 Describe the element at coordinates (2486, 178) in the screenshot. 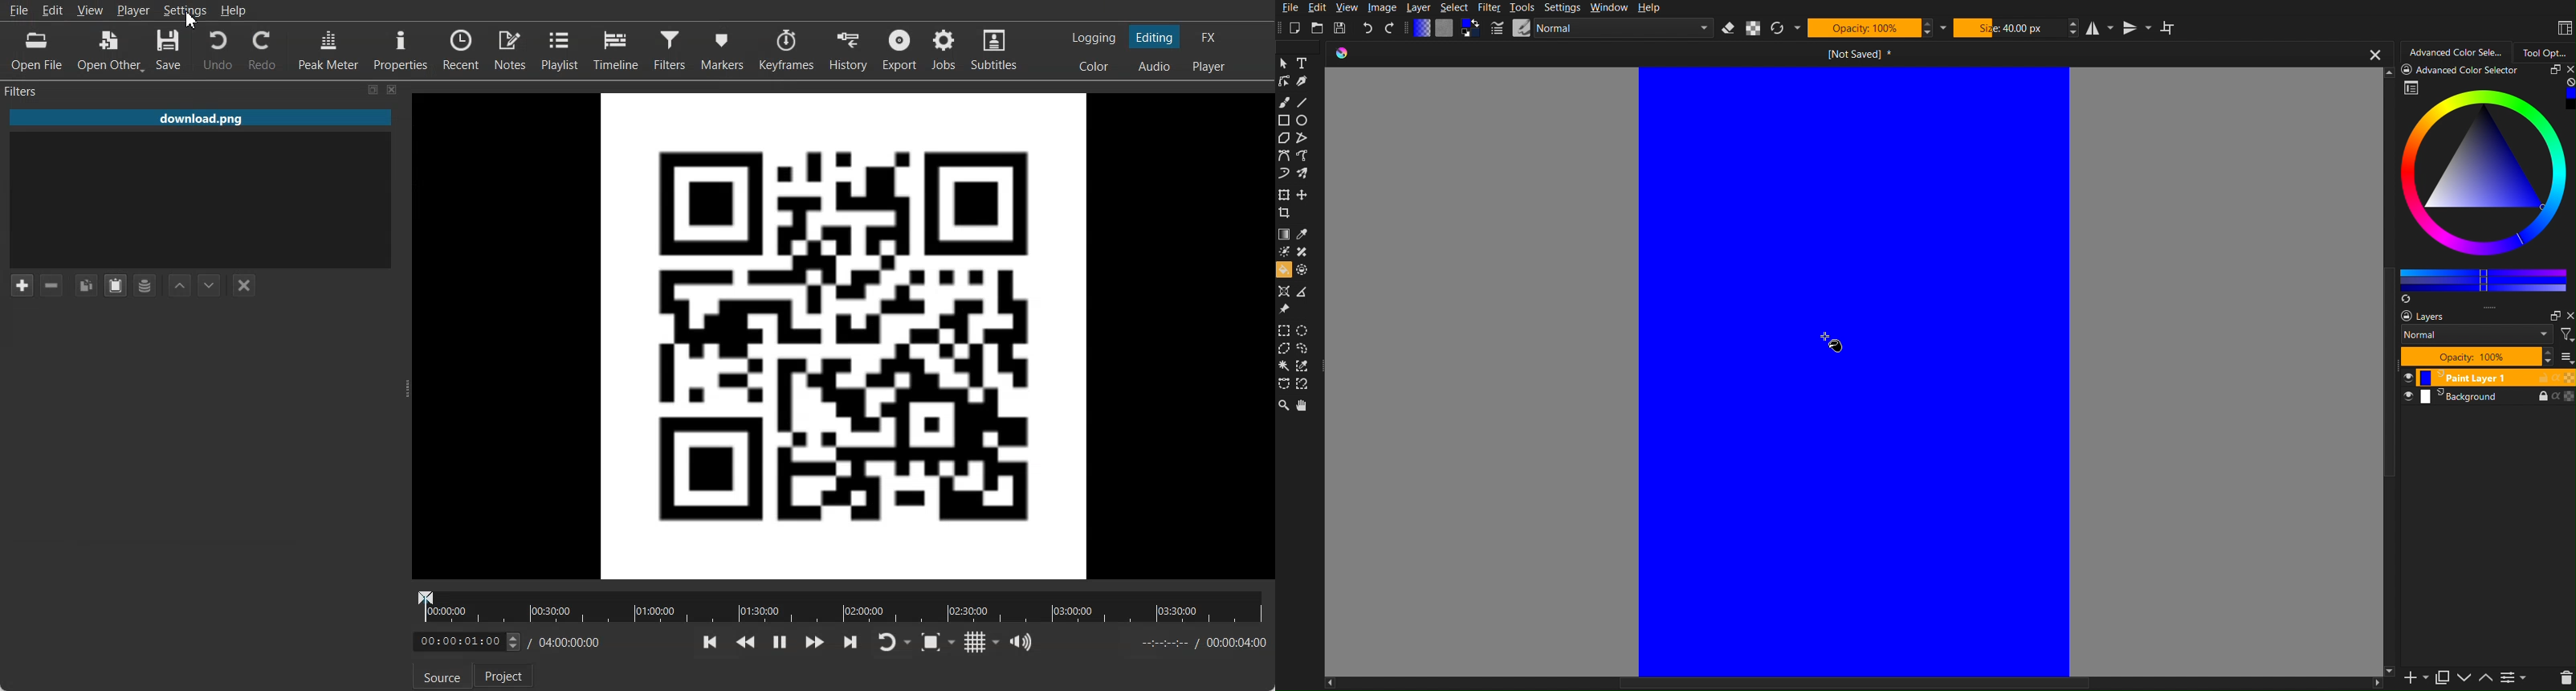

I see `color spectrum` at that location.